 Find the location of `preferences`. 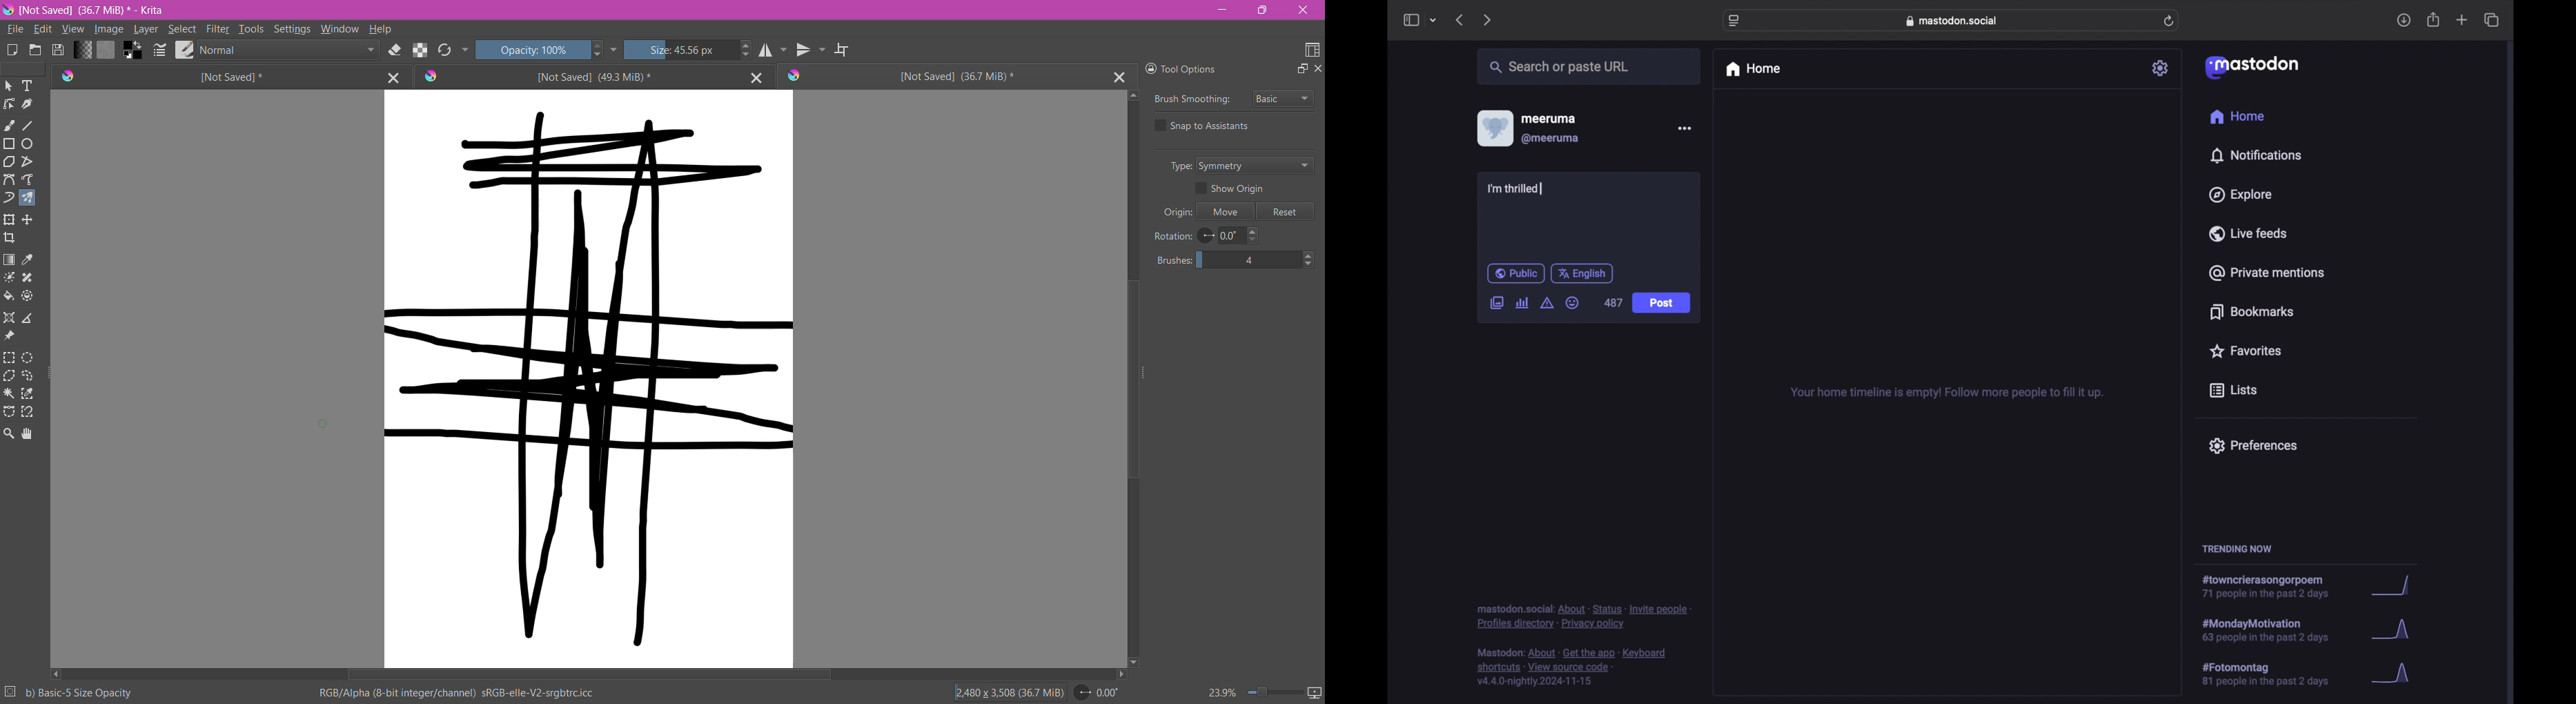

preferences is located at coordinates (2253, 446).